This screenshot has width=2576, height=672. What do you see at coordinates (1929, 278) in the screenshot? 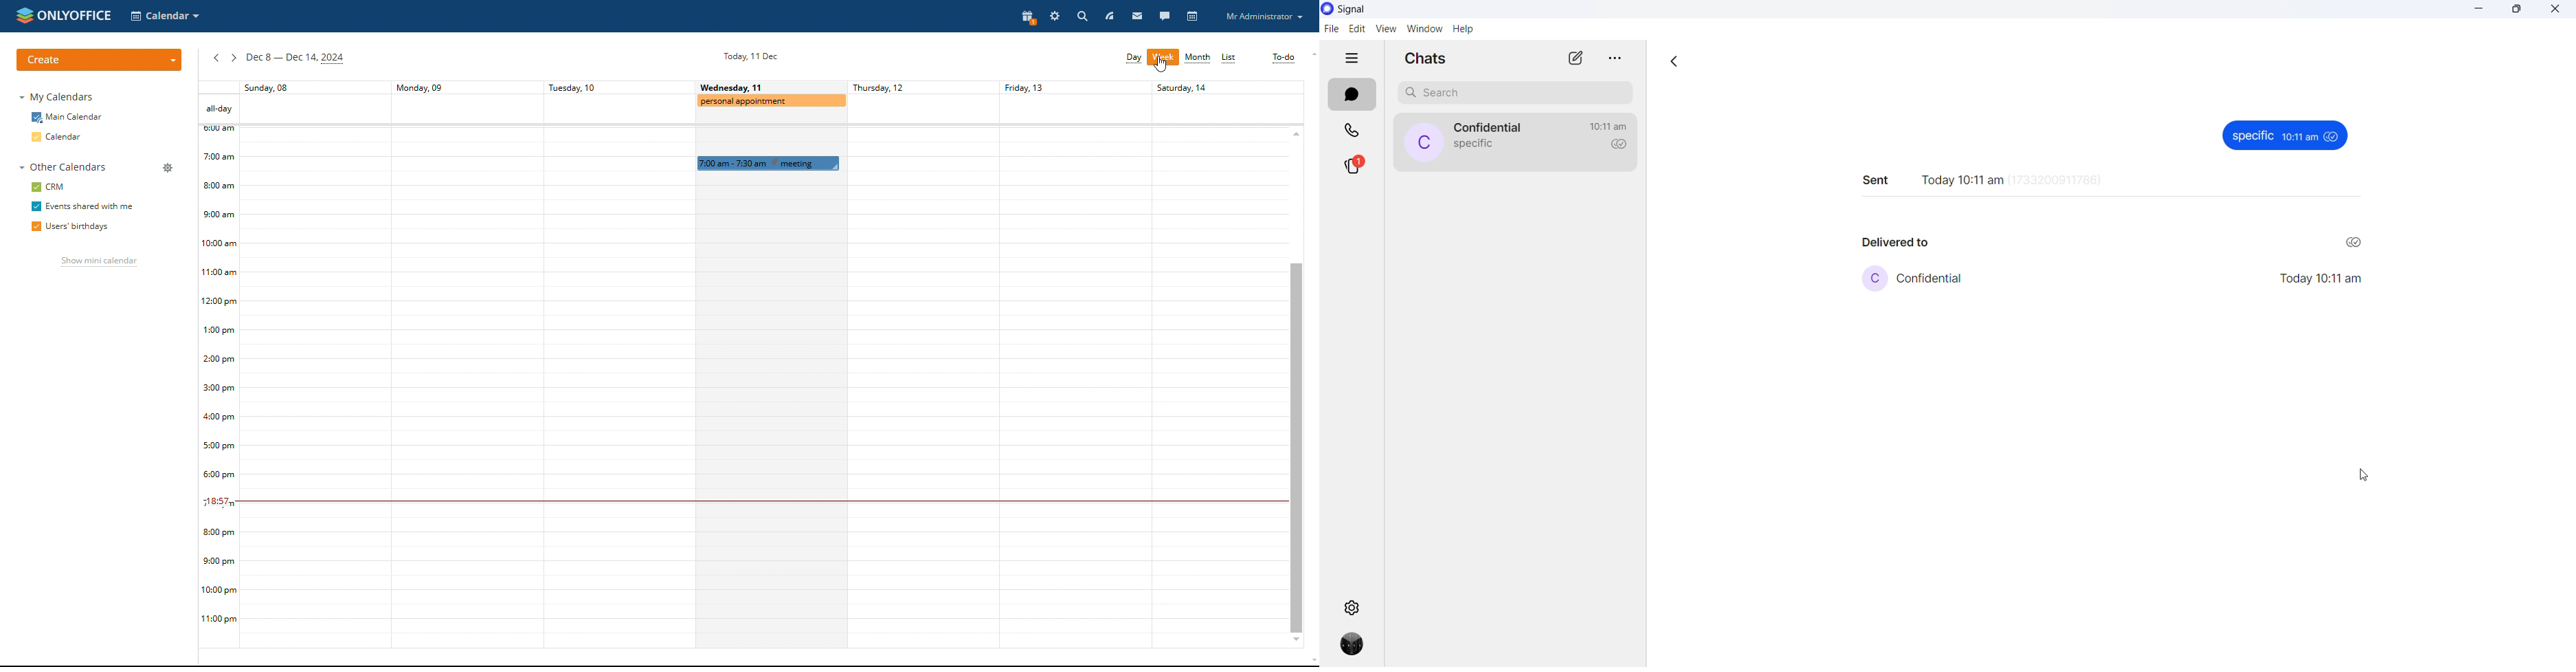
I see `contact name ` at bounding box center [1929, 278].